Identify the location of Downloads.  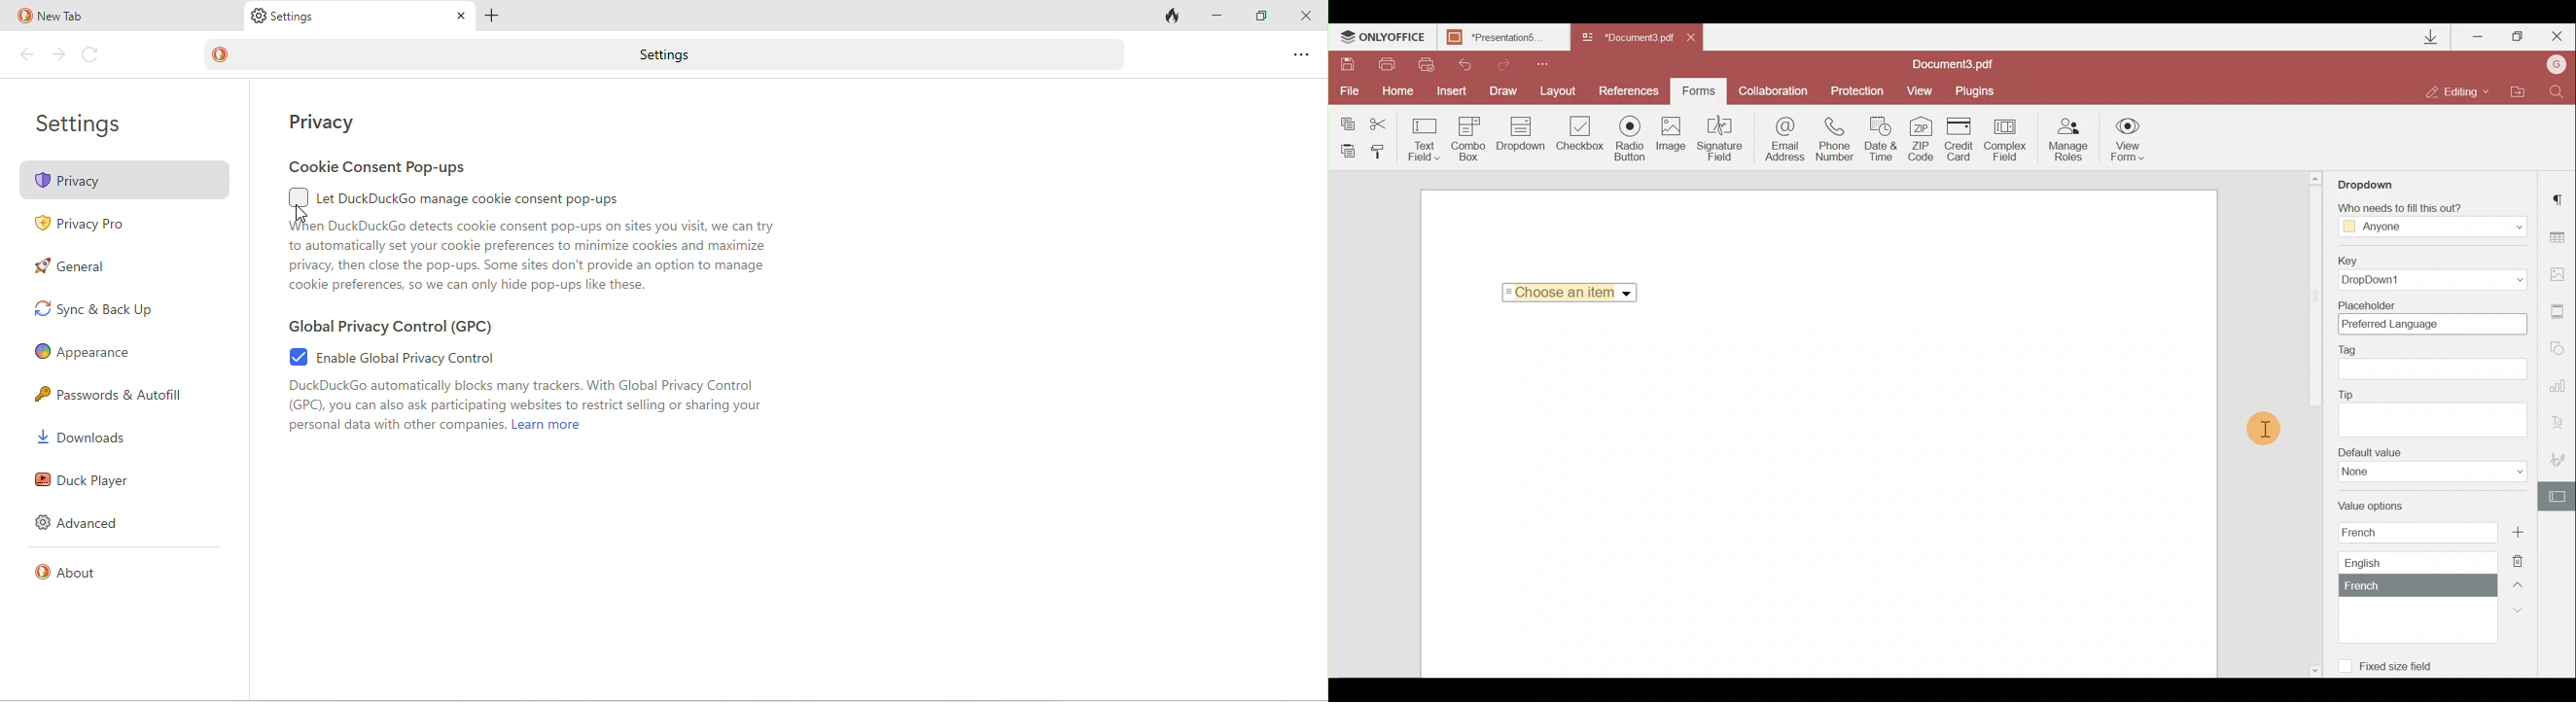
(2432, 37).